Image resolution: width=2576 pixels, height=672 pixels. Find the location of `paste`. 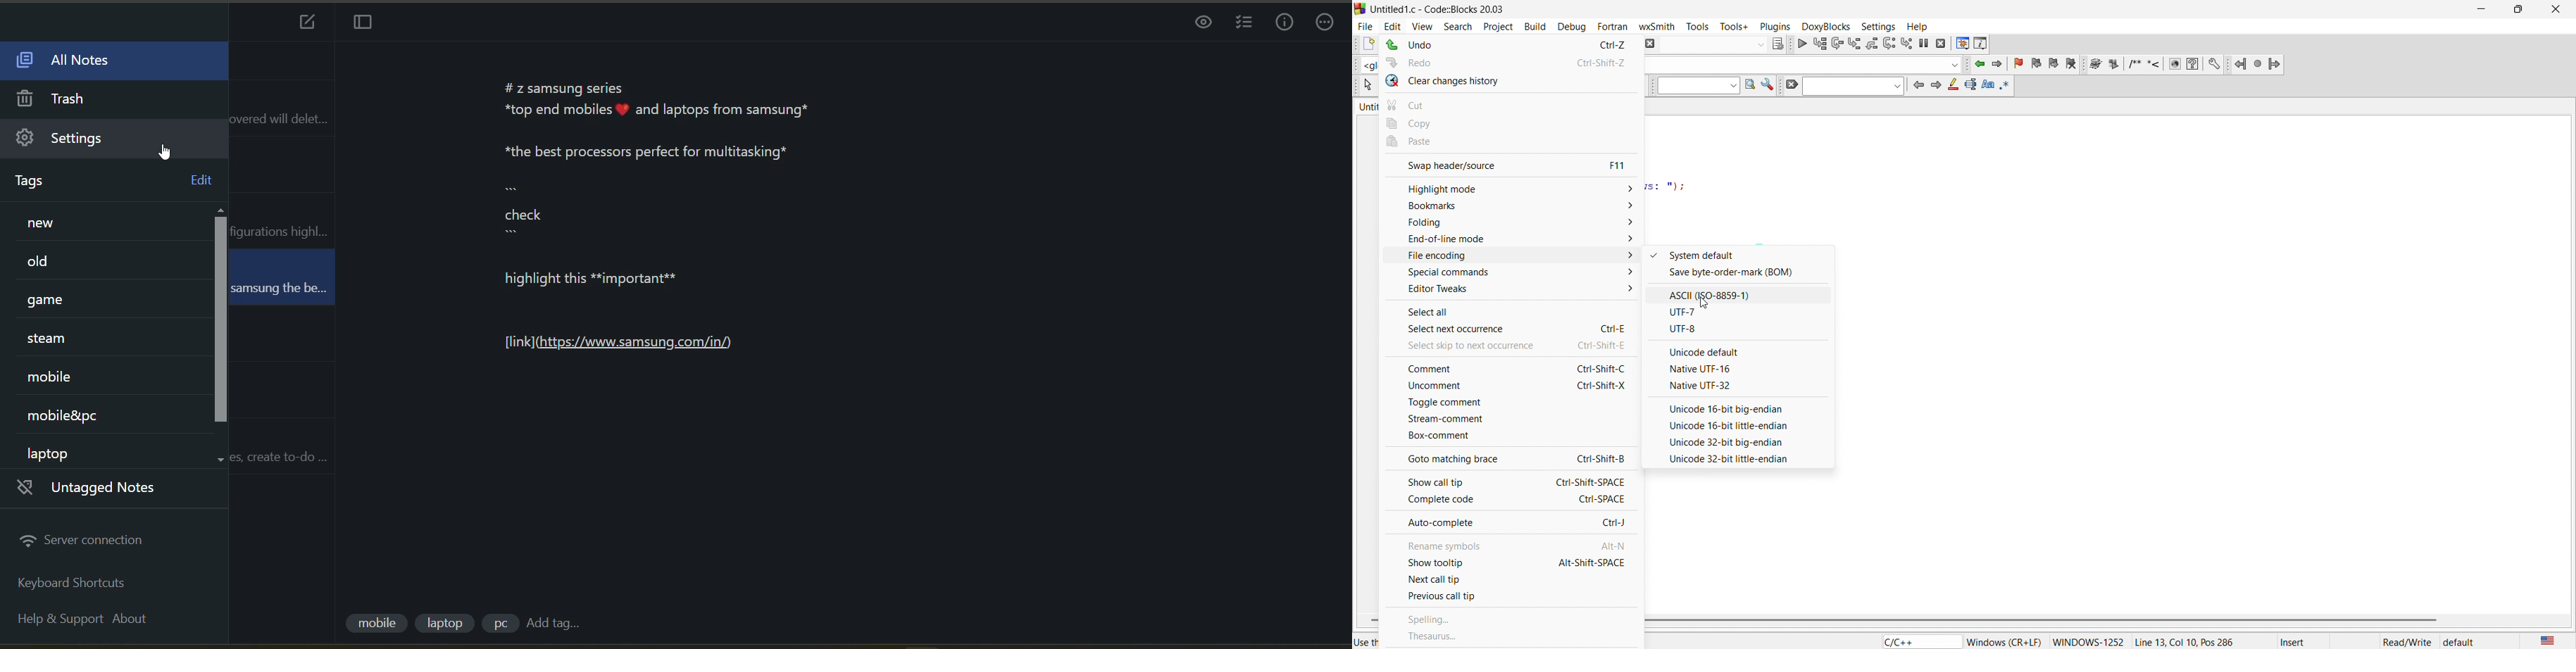

paste is located at coordinates (1509, 143).